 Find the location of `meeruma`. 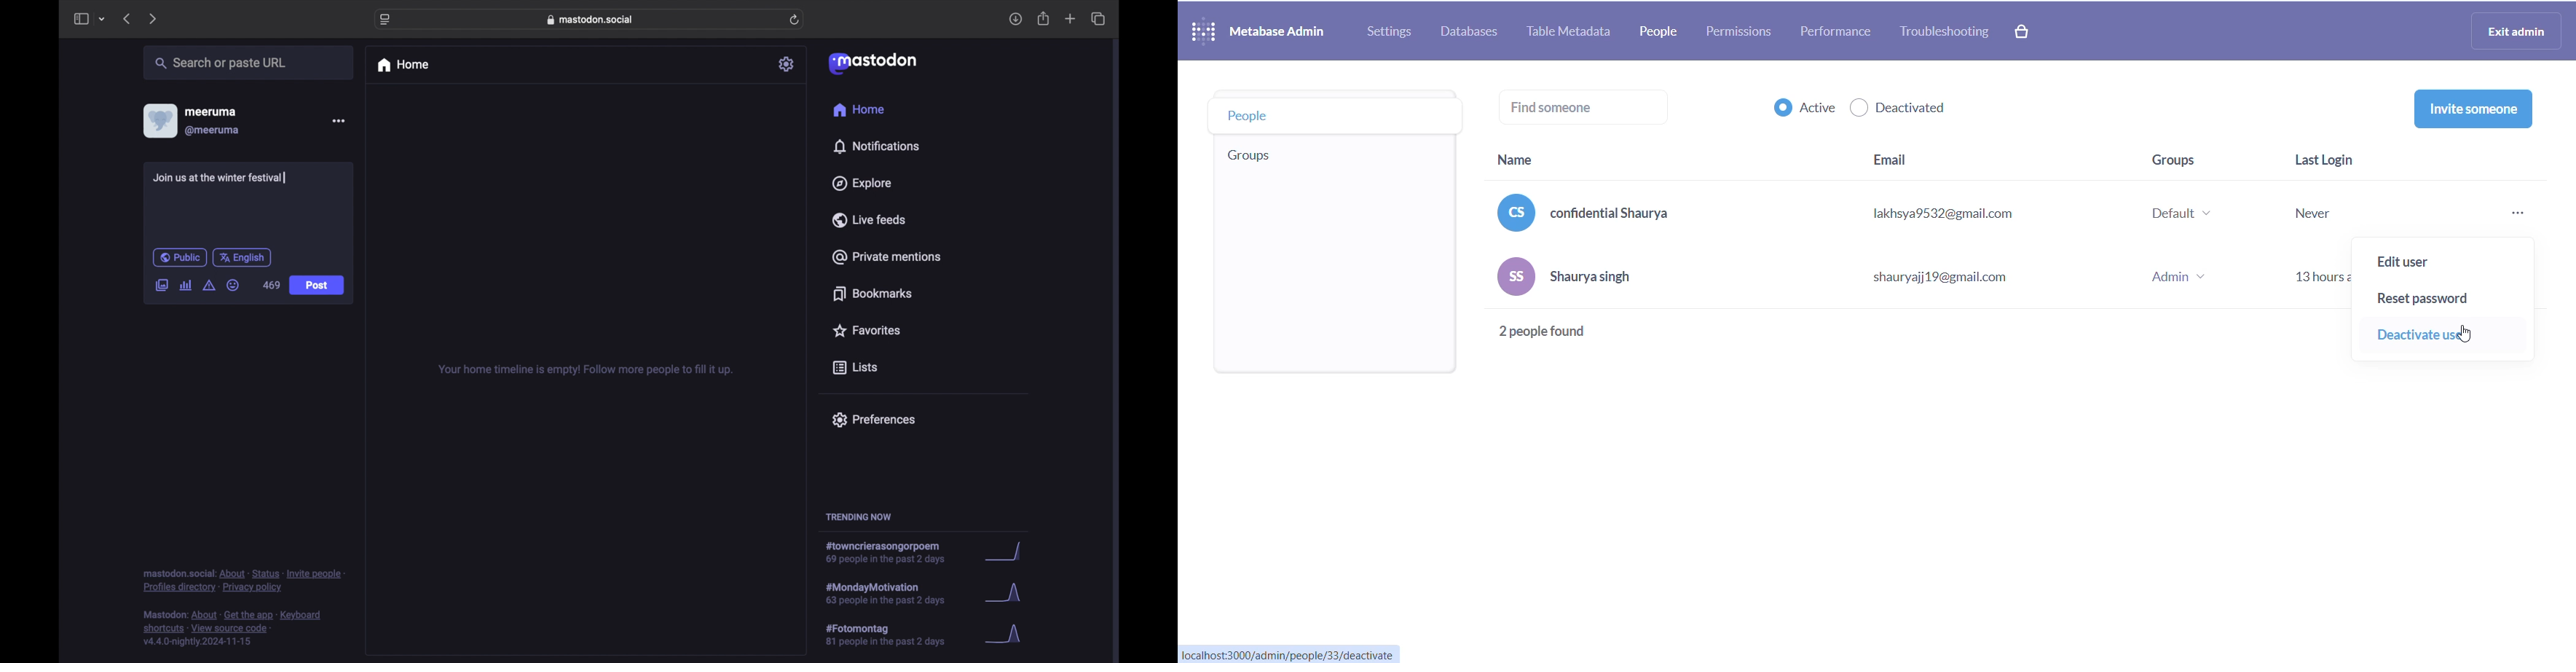

meeruma is located at coordinates (210, 111).